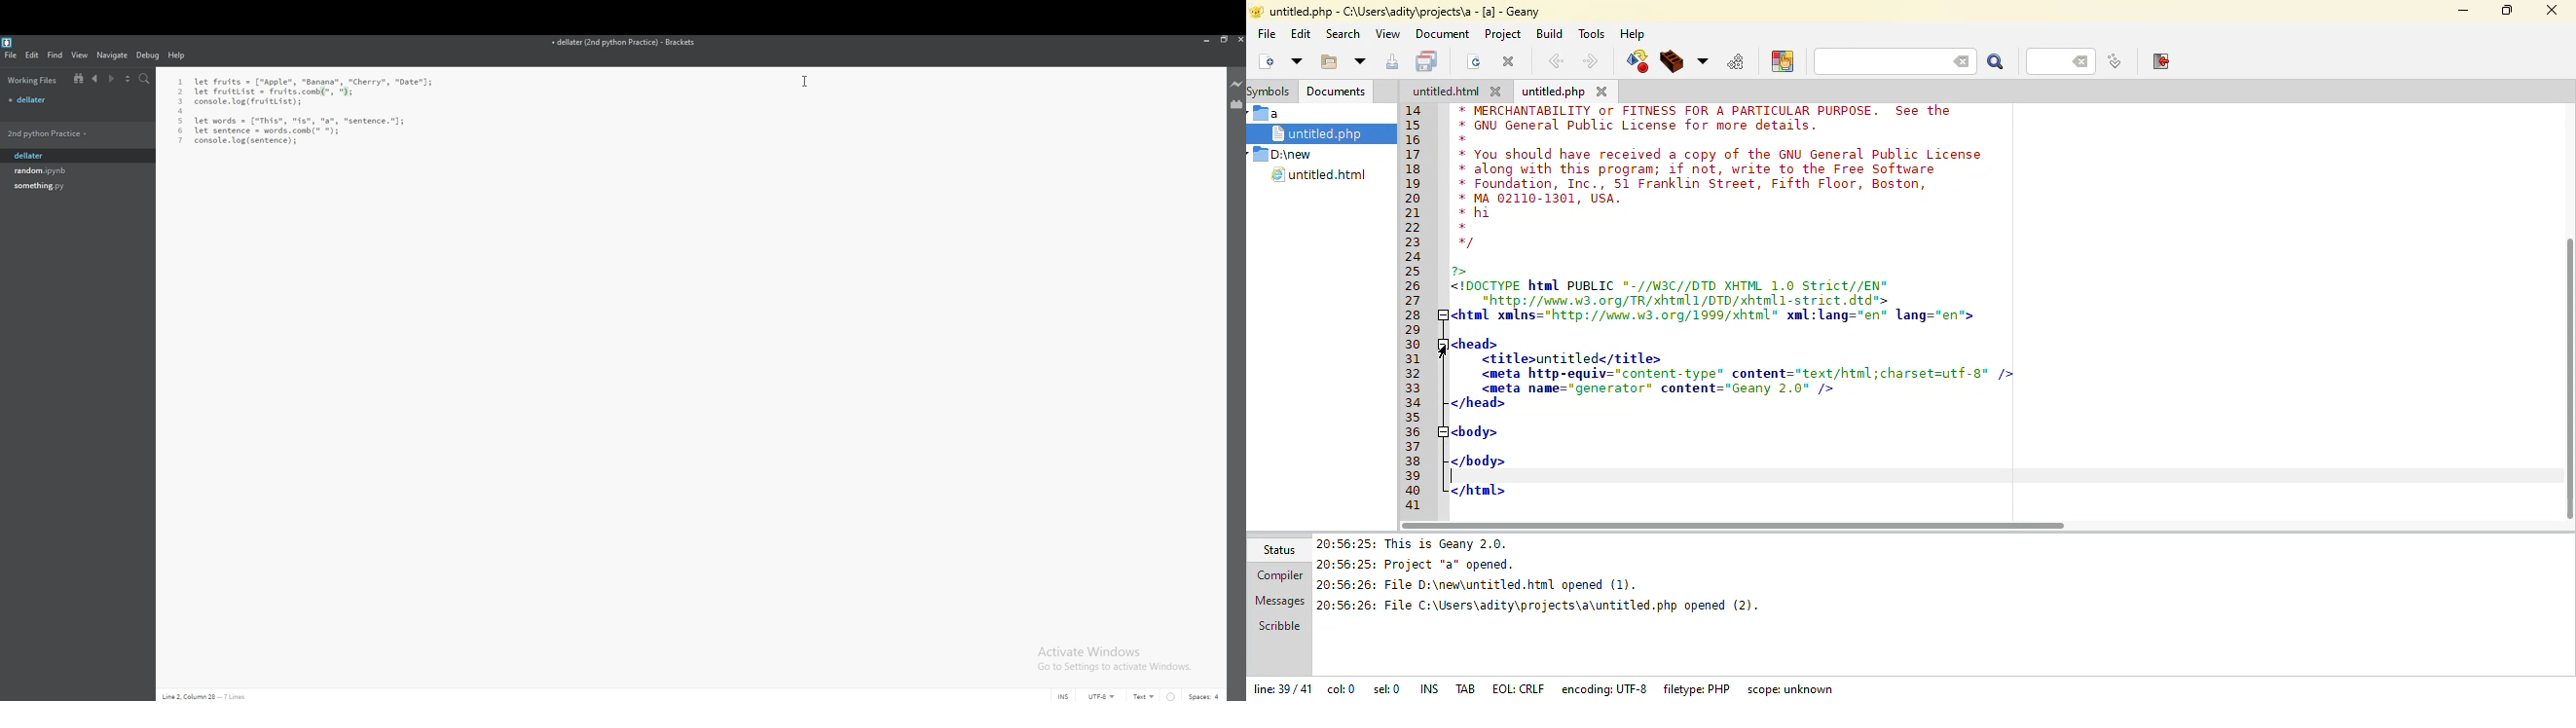  Describe the element at coordinates (254, 696) in the screenshot. I see `Line 2, Column 28 - Selected 4 columns - 7 lines` at that location.